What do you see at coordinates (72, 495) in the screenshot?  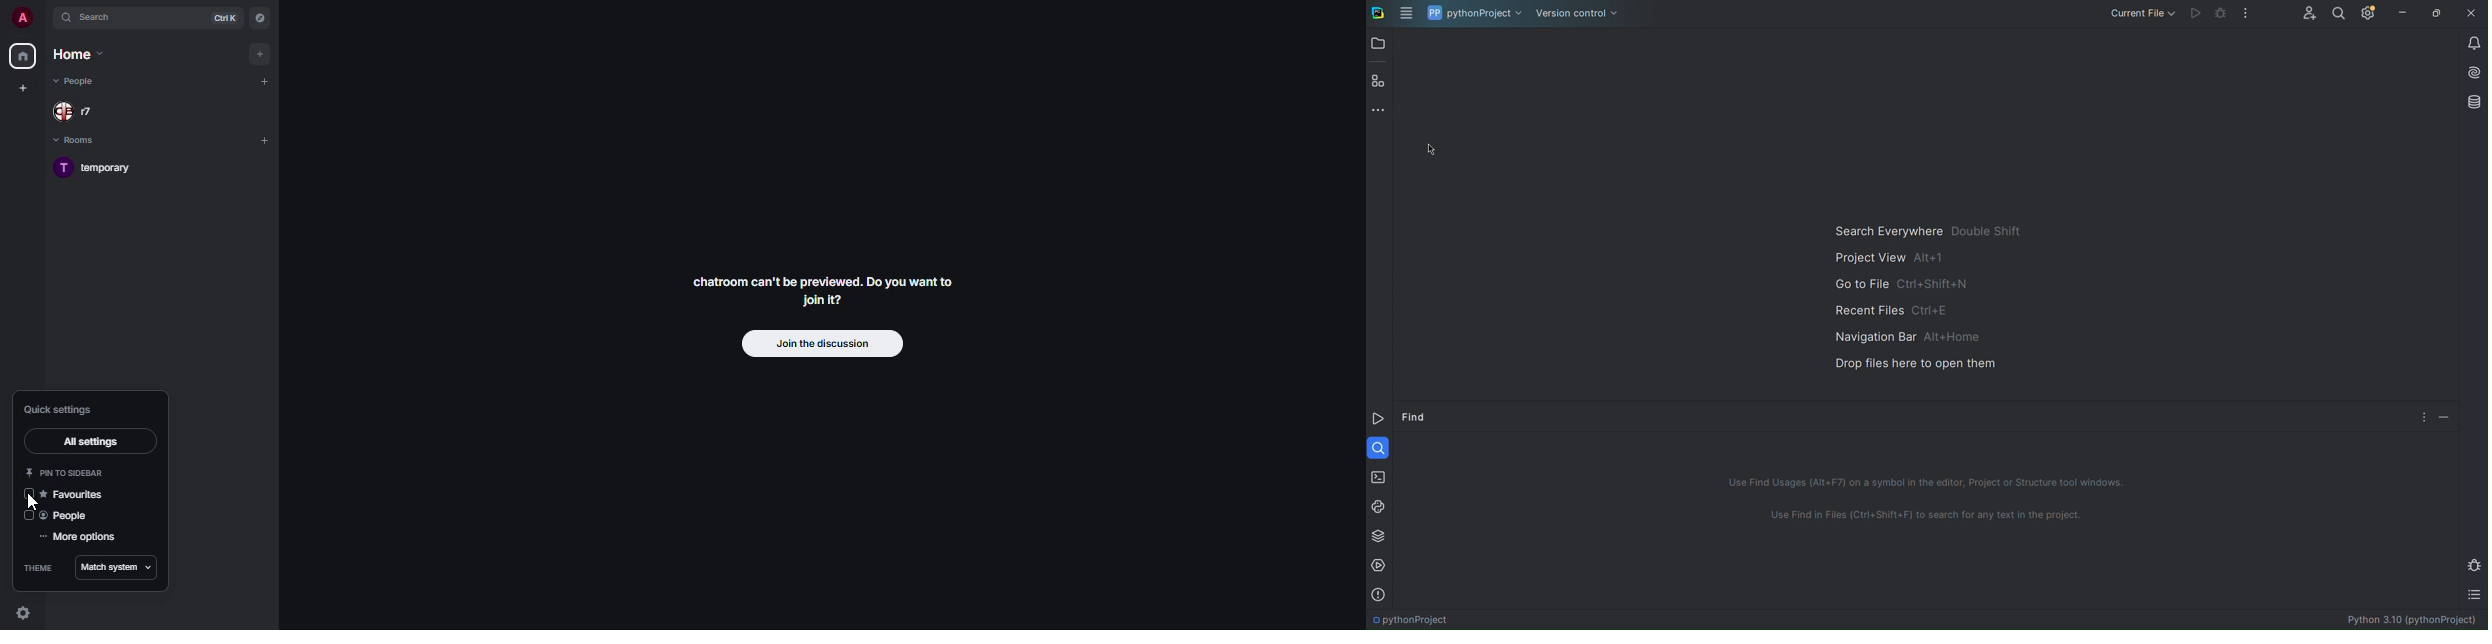 I see `favorites` at bounding box center [72, 495].